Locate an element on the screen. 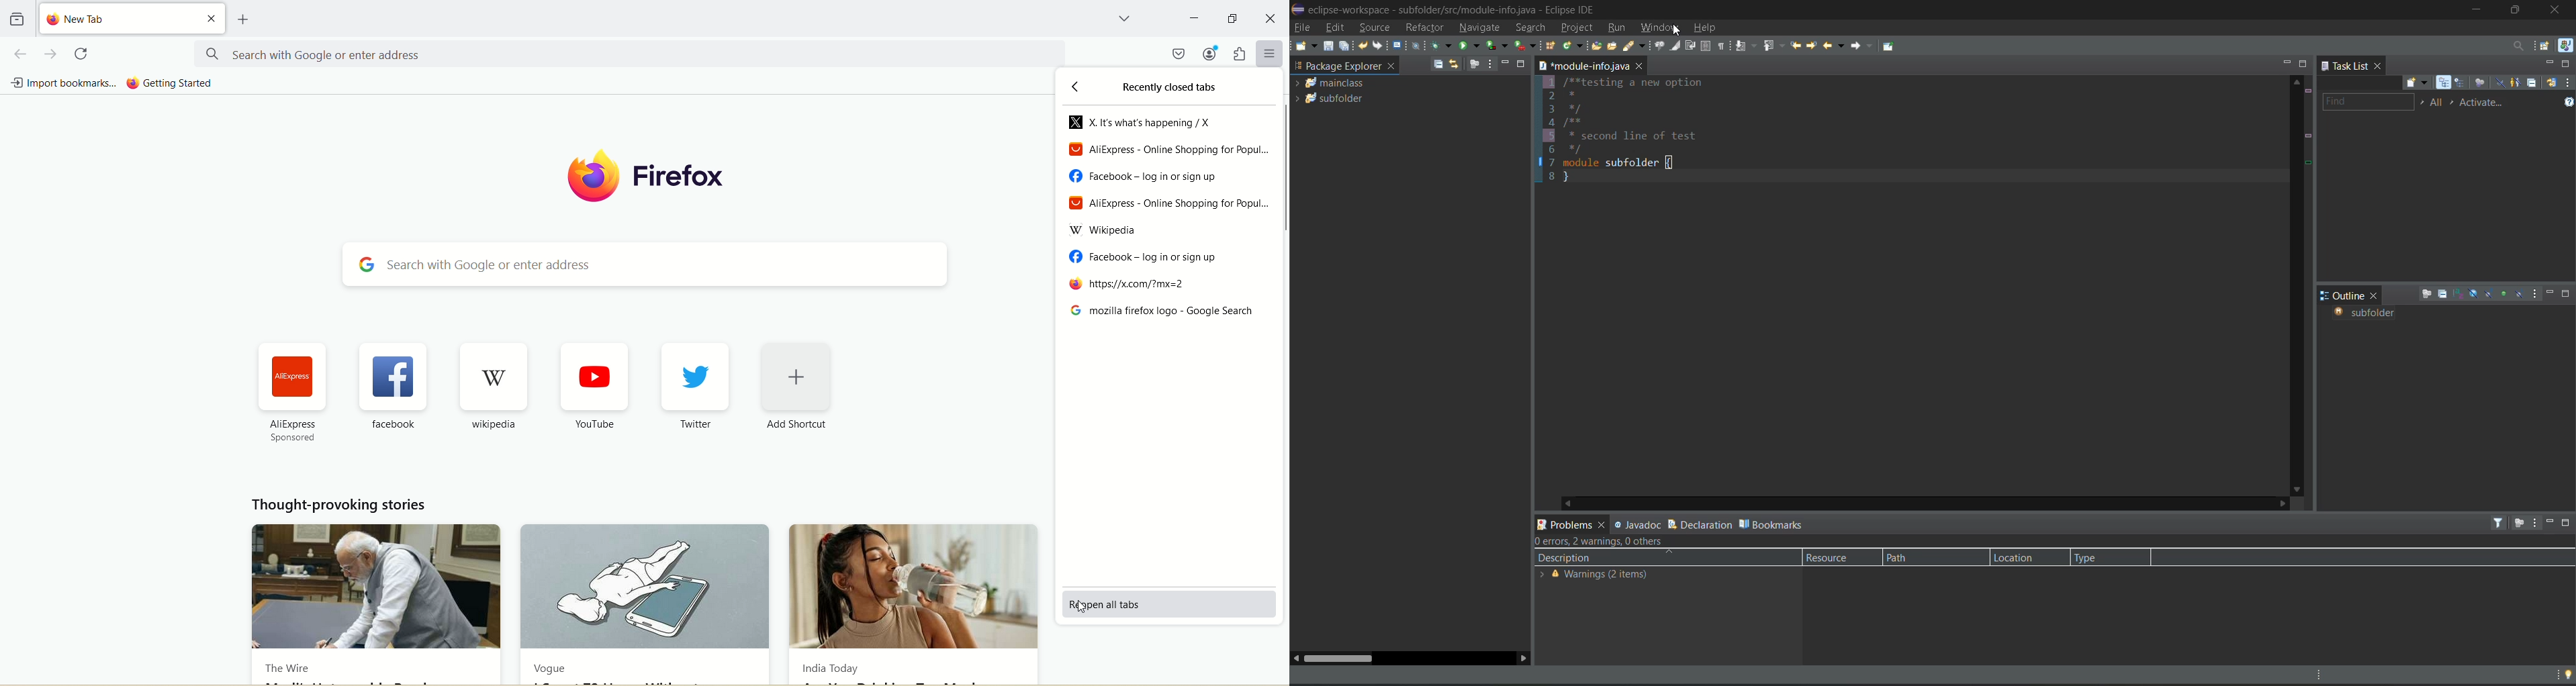  Aliexpress is located at coordinates (1173, 205).